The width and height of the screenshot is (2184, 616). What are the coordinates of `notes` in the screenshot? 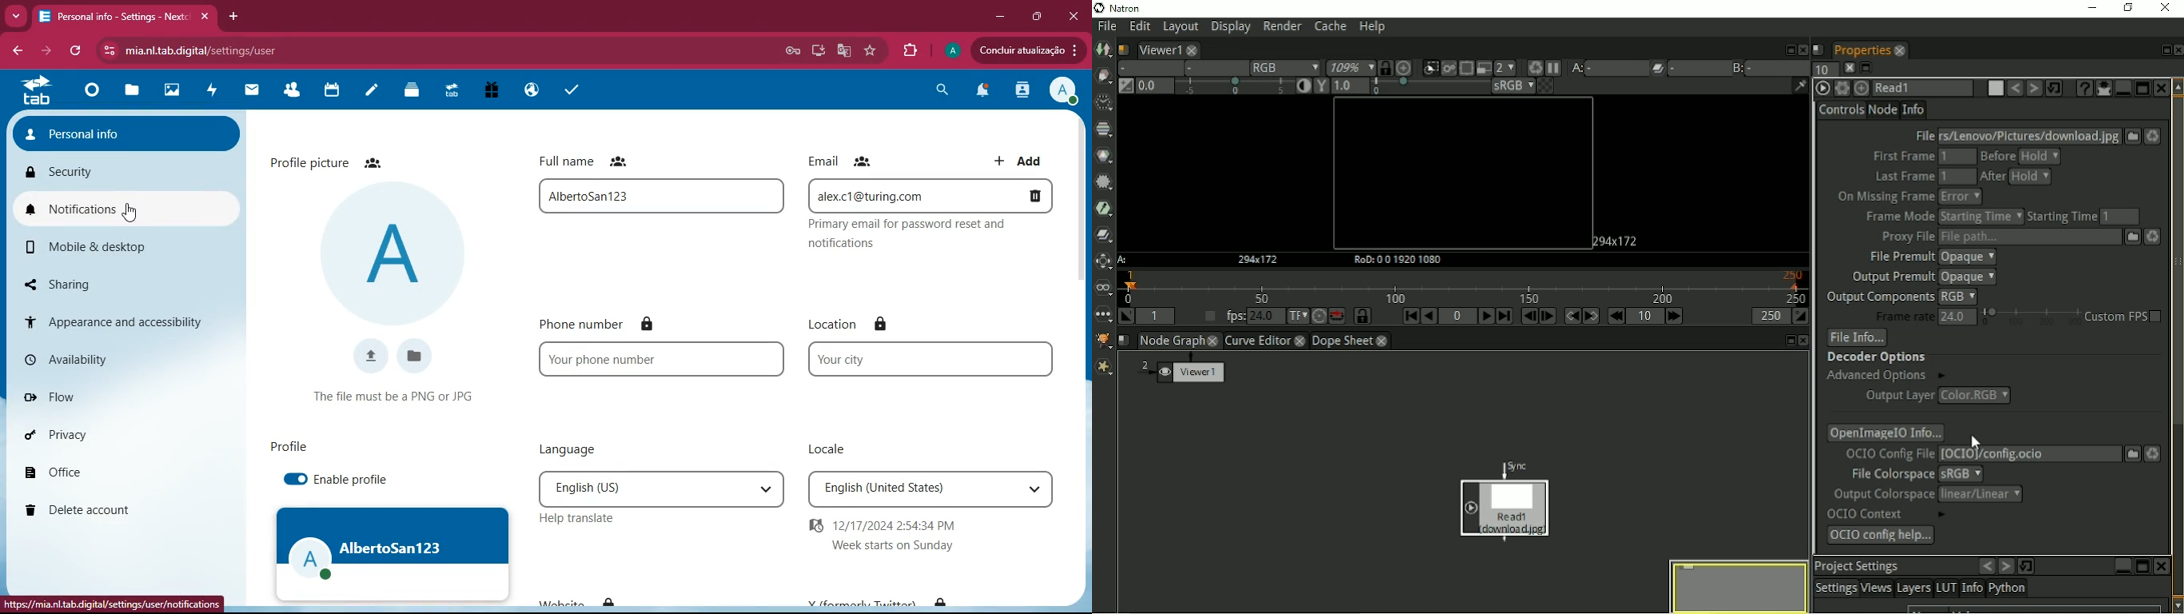 It's located at (369, 92).